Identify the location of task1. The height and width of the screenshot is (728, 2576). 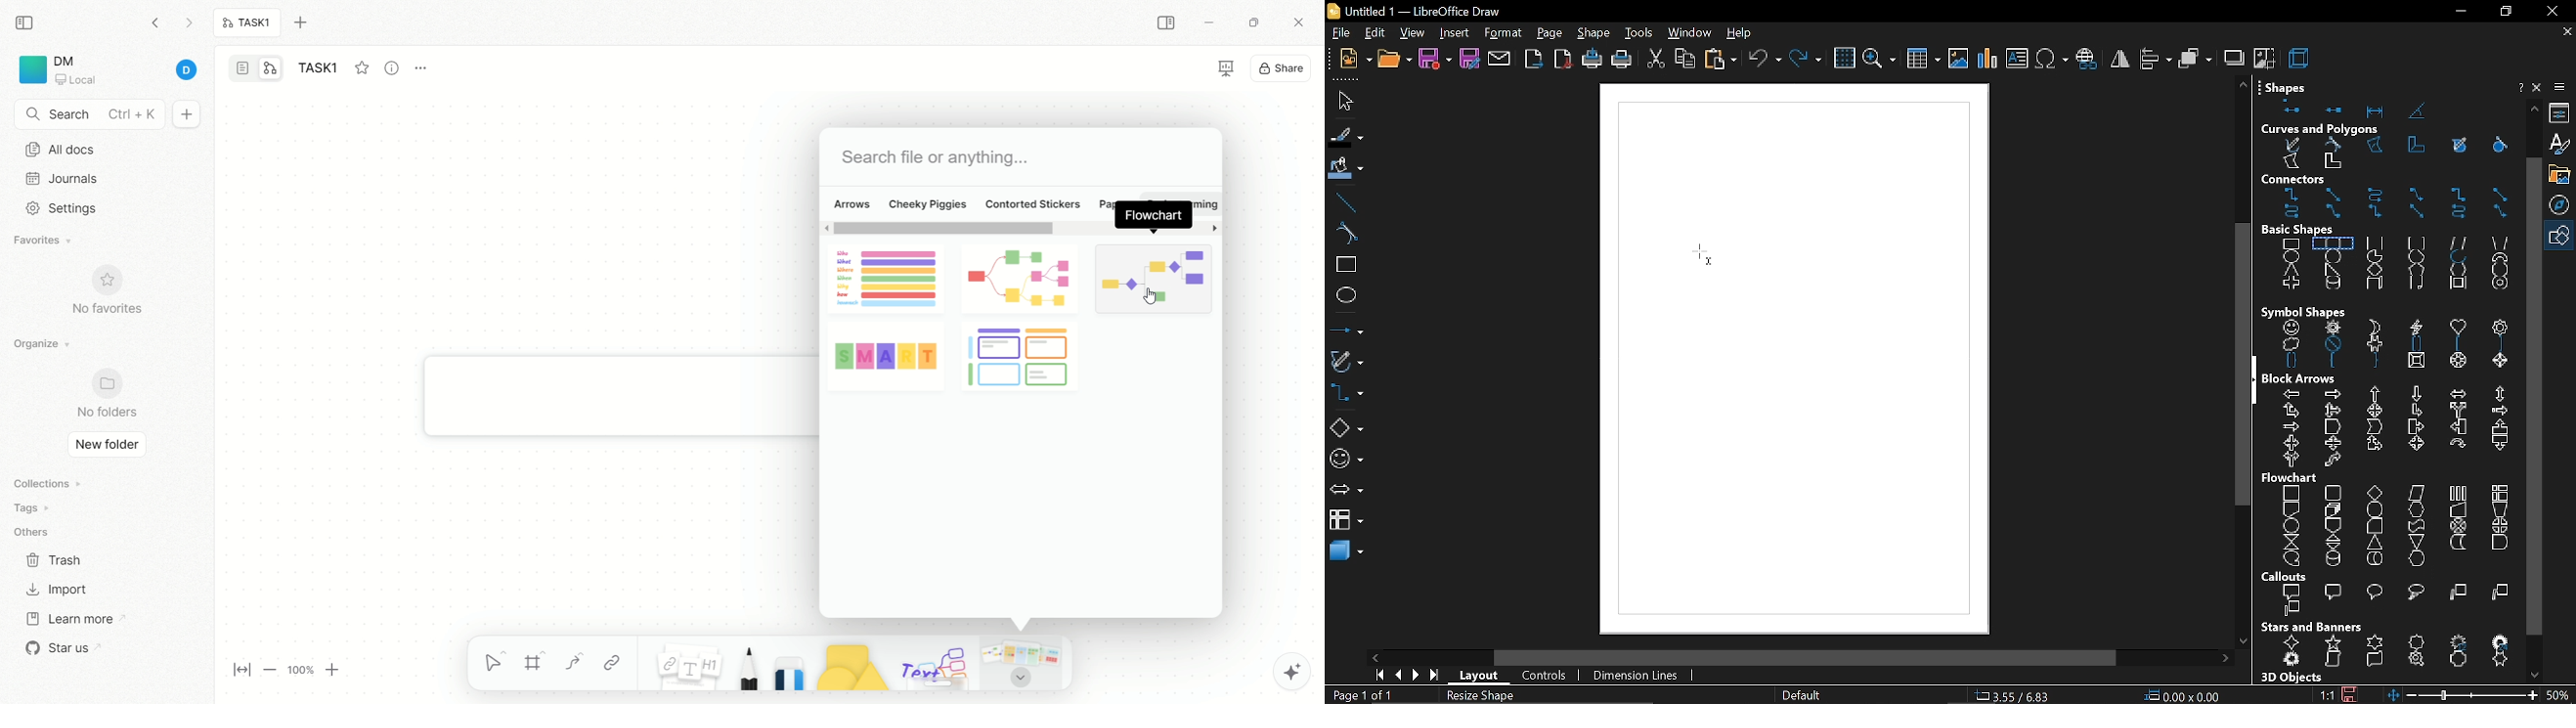
(248, 24).